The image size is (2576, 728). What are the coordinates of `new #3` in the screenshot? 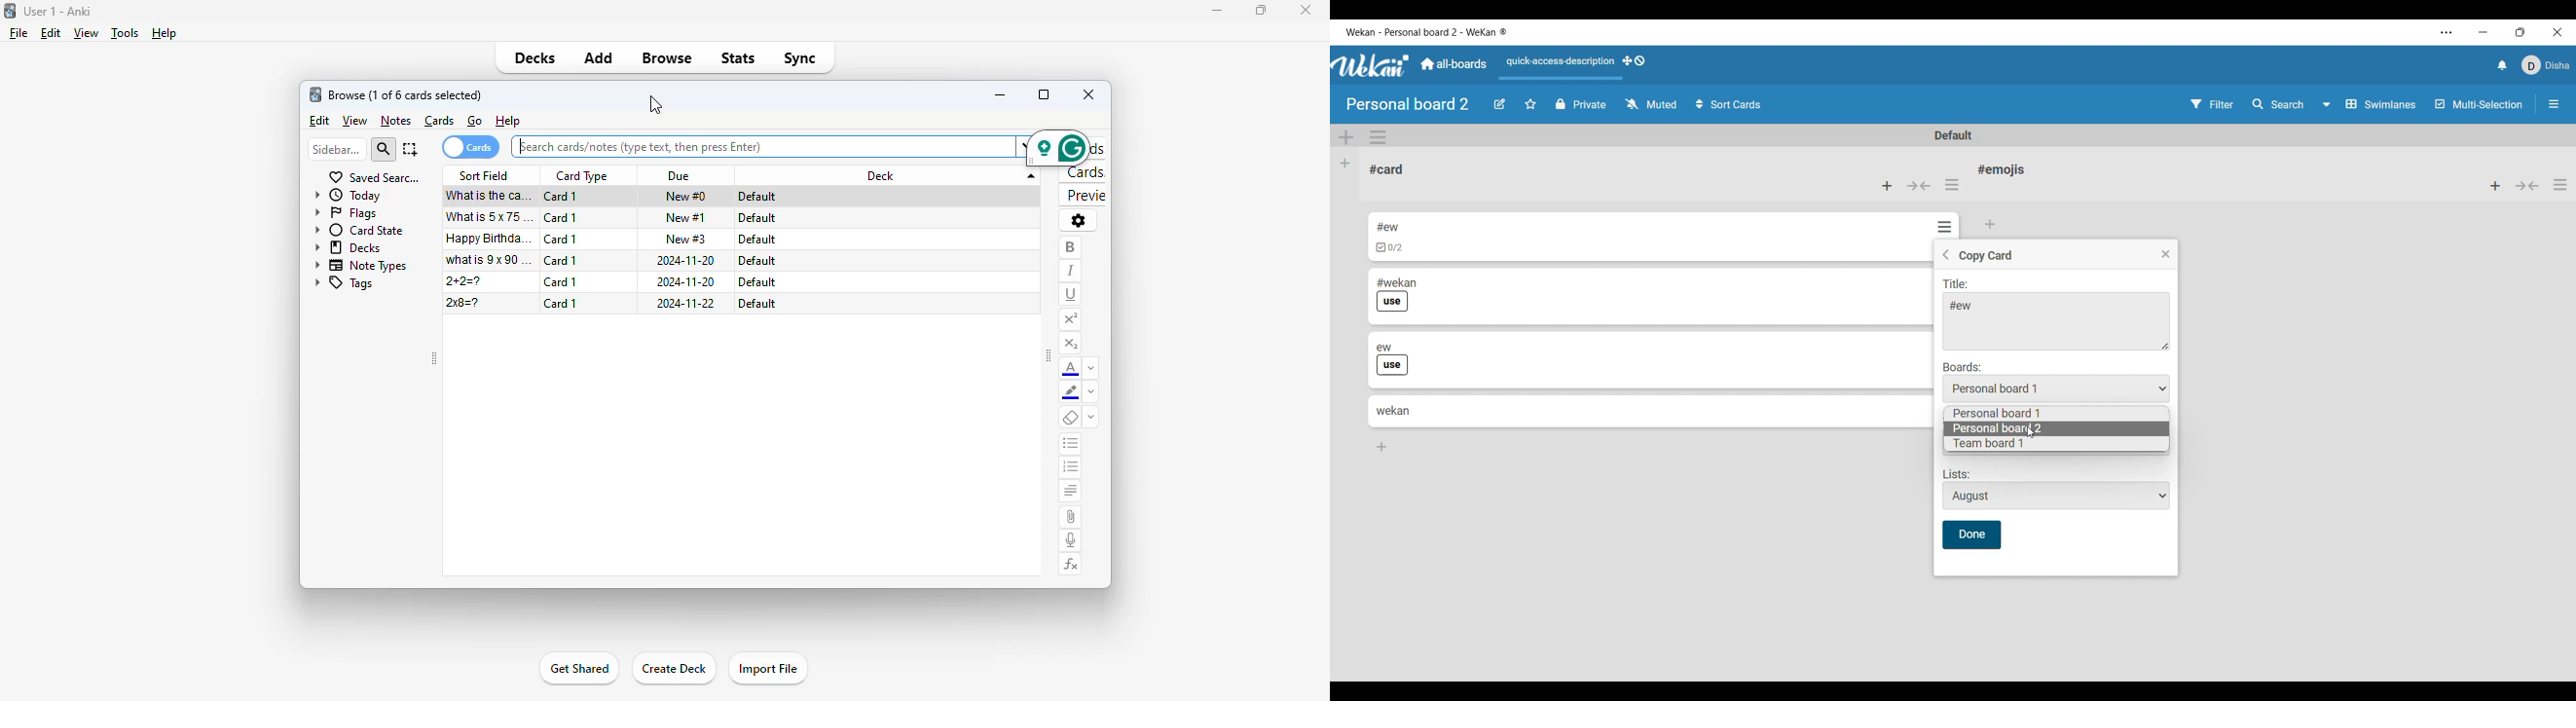 It's located at (685, 239).